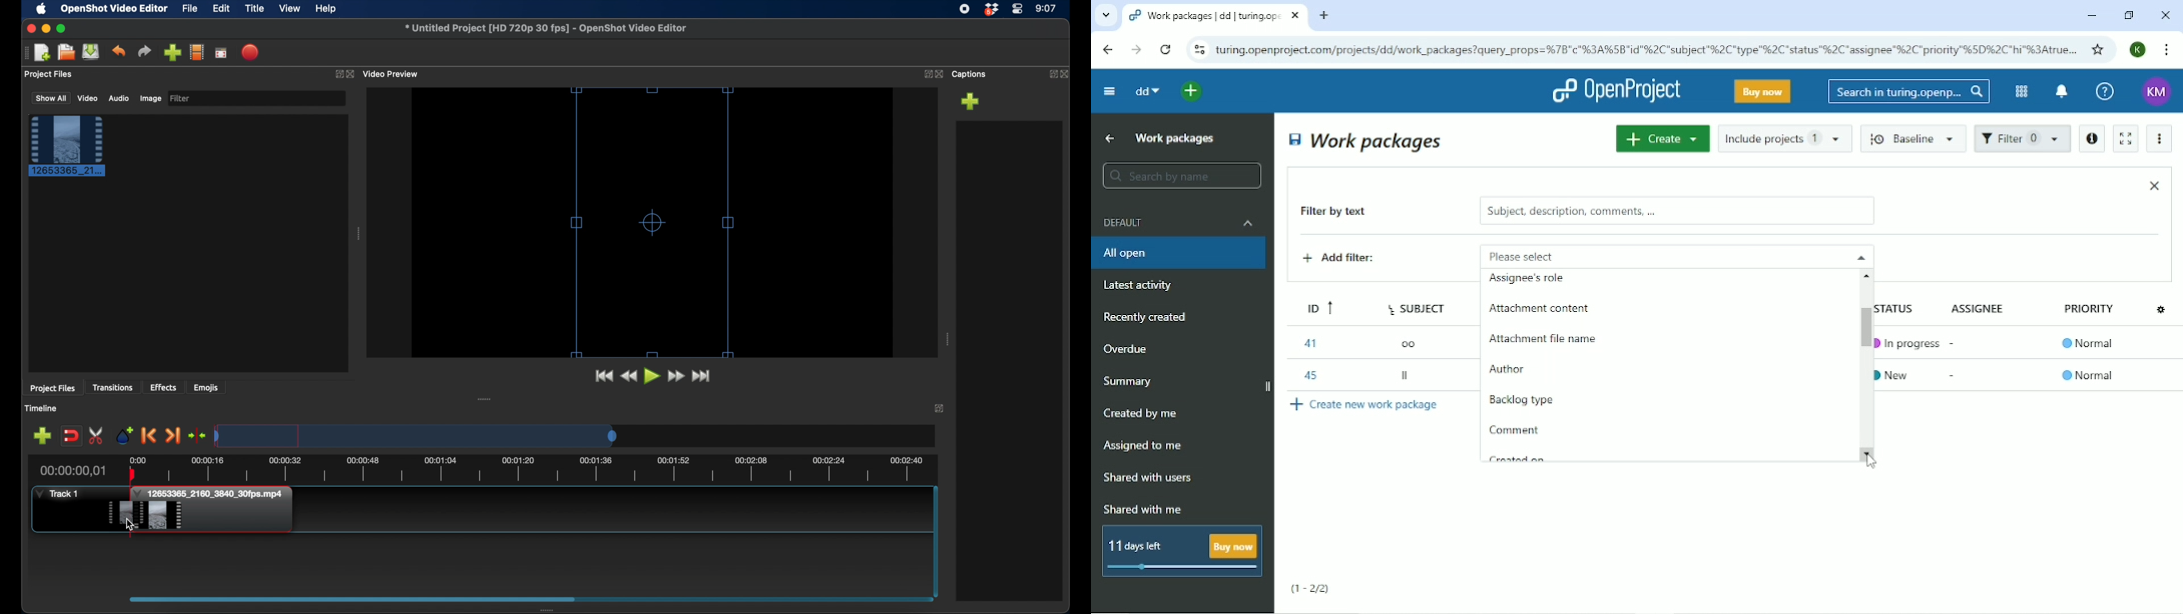 The width and height of the screenshot is (2184, 616). What do you see at coordinates (88, 98) in the screenshot?
I see `video` at bounding box center [88, 98].